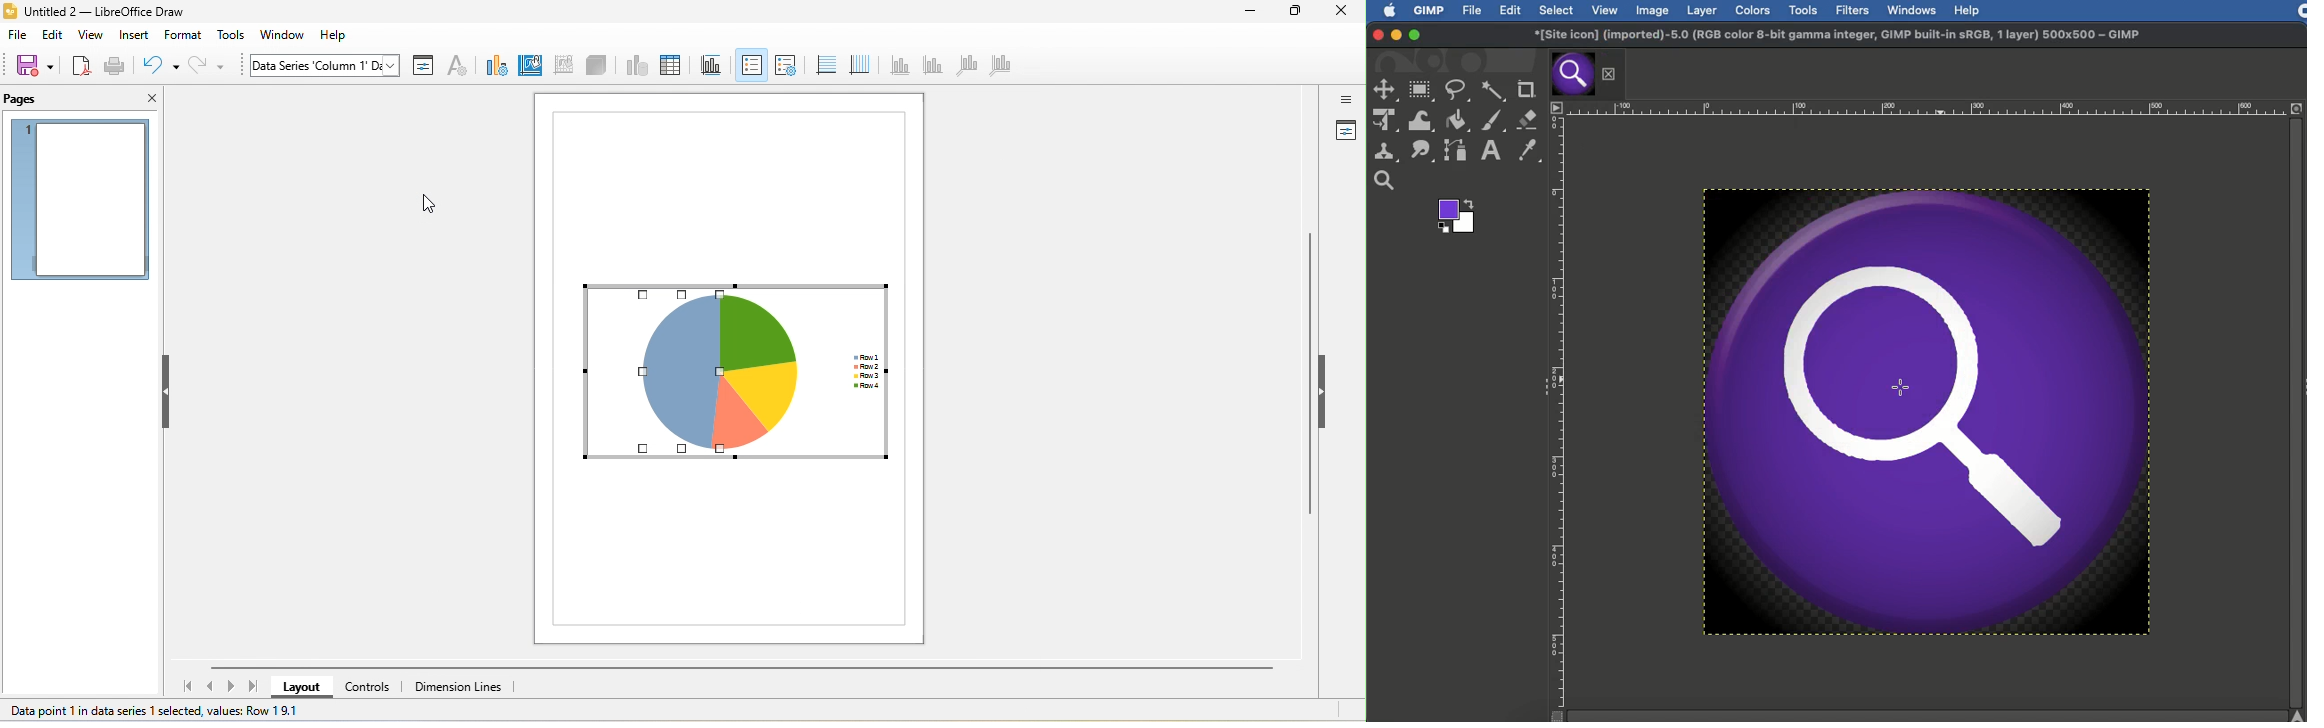  I want to click on format, so click(184, 34).